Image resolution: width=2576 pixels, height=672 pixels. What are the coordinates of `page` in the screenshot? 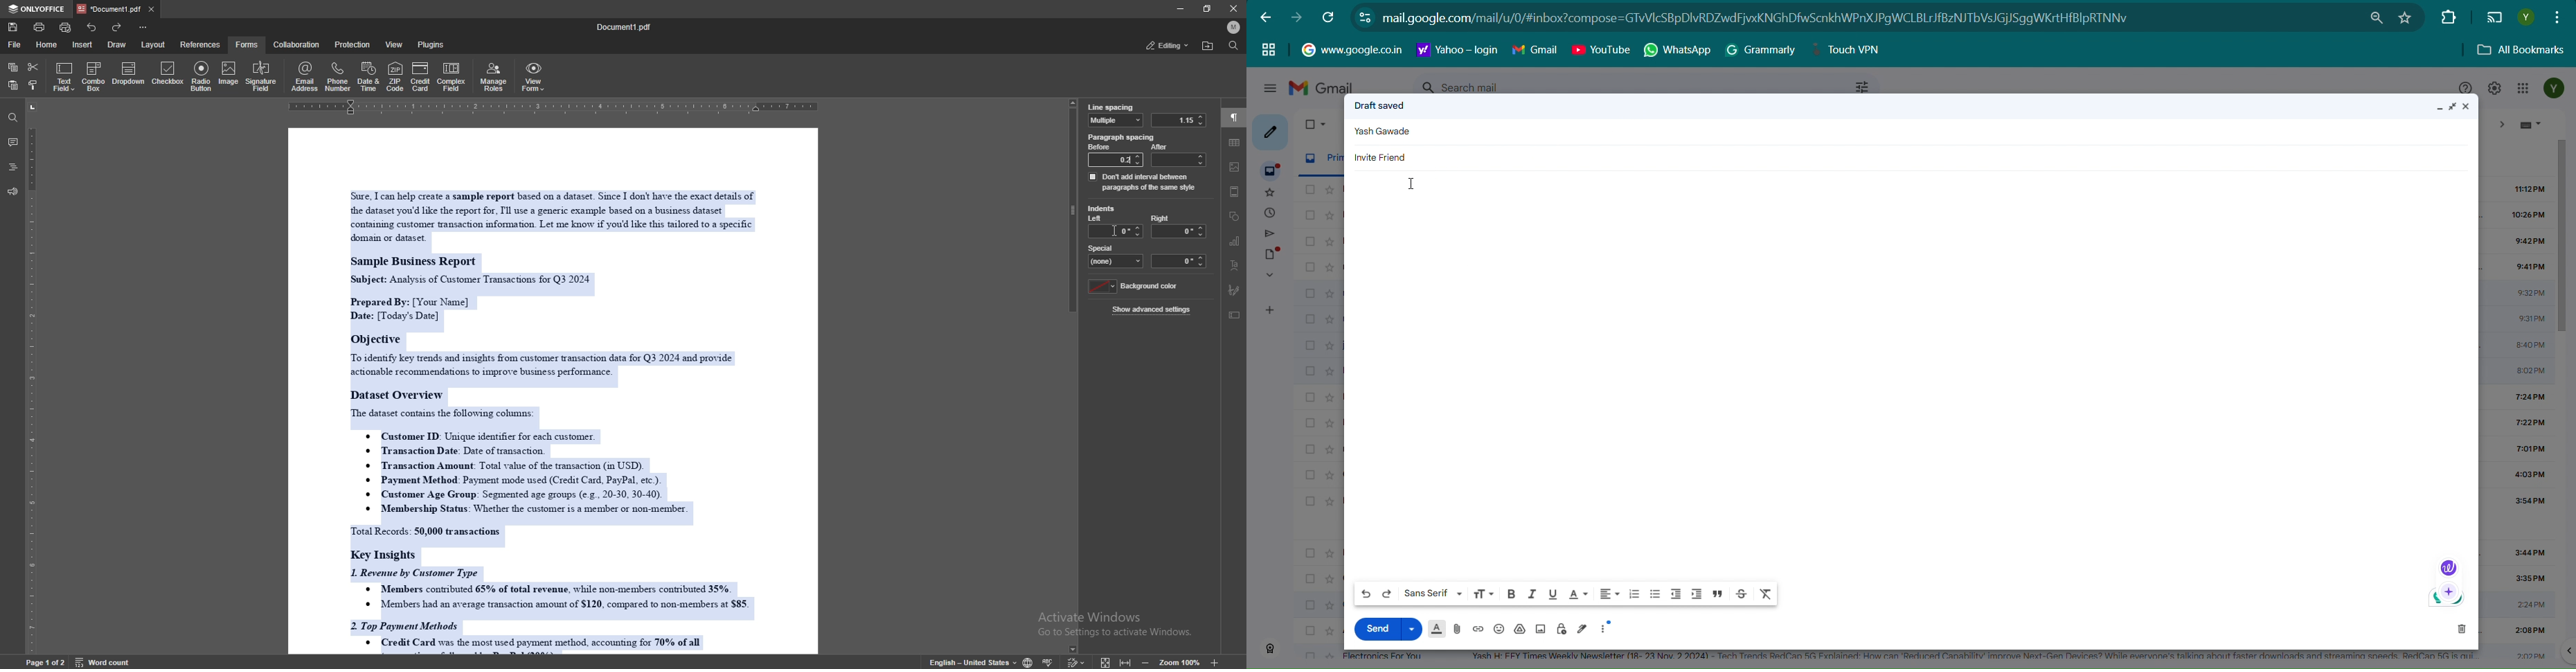 It's located at (45, 661).